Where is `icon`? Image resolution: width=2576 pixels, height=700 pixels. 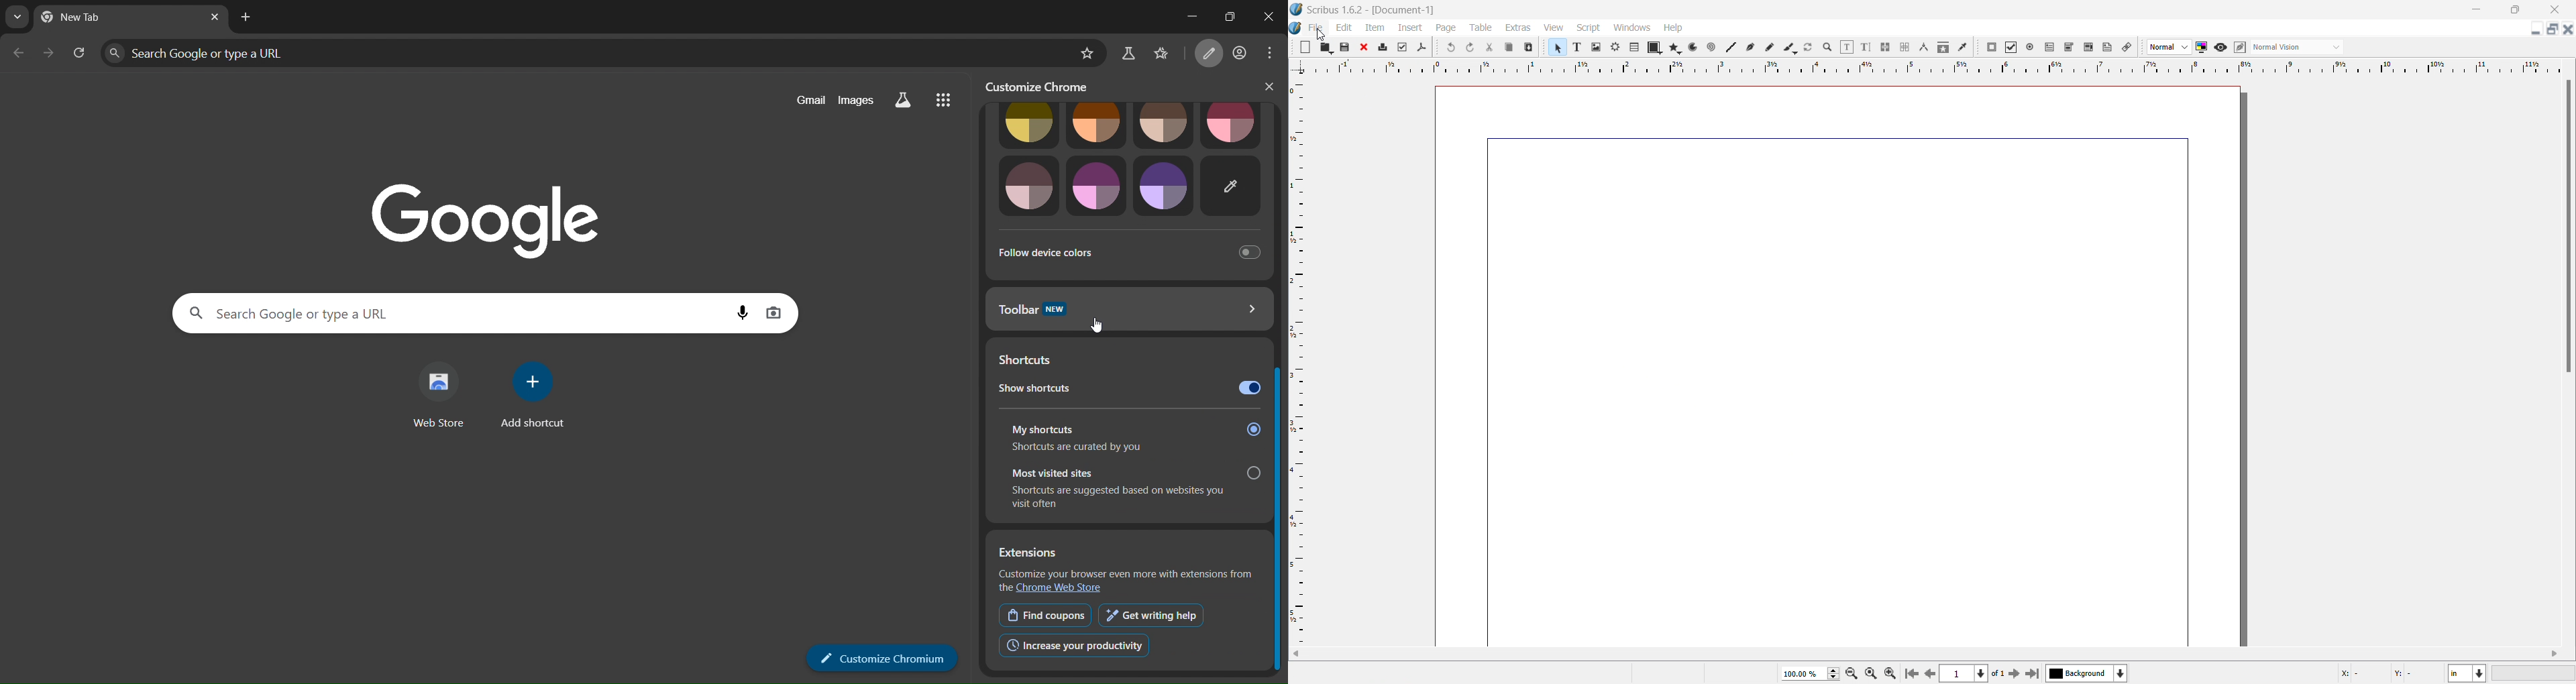
icon is located at coordinates (1989, 48).